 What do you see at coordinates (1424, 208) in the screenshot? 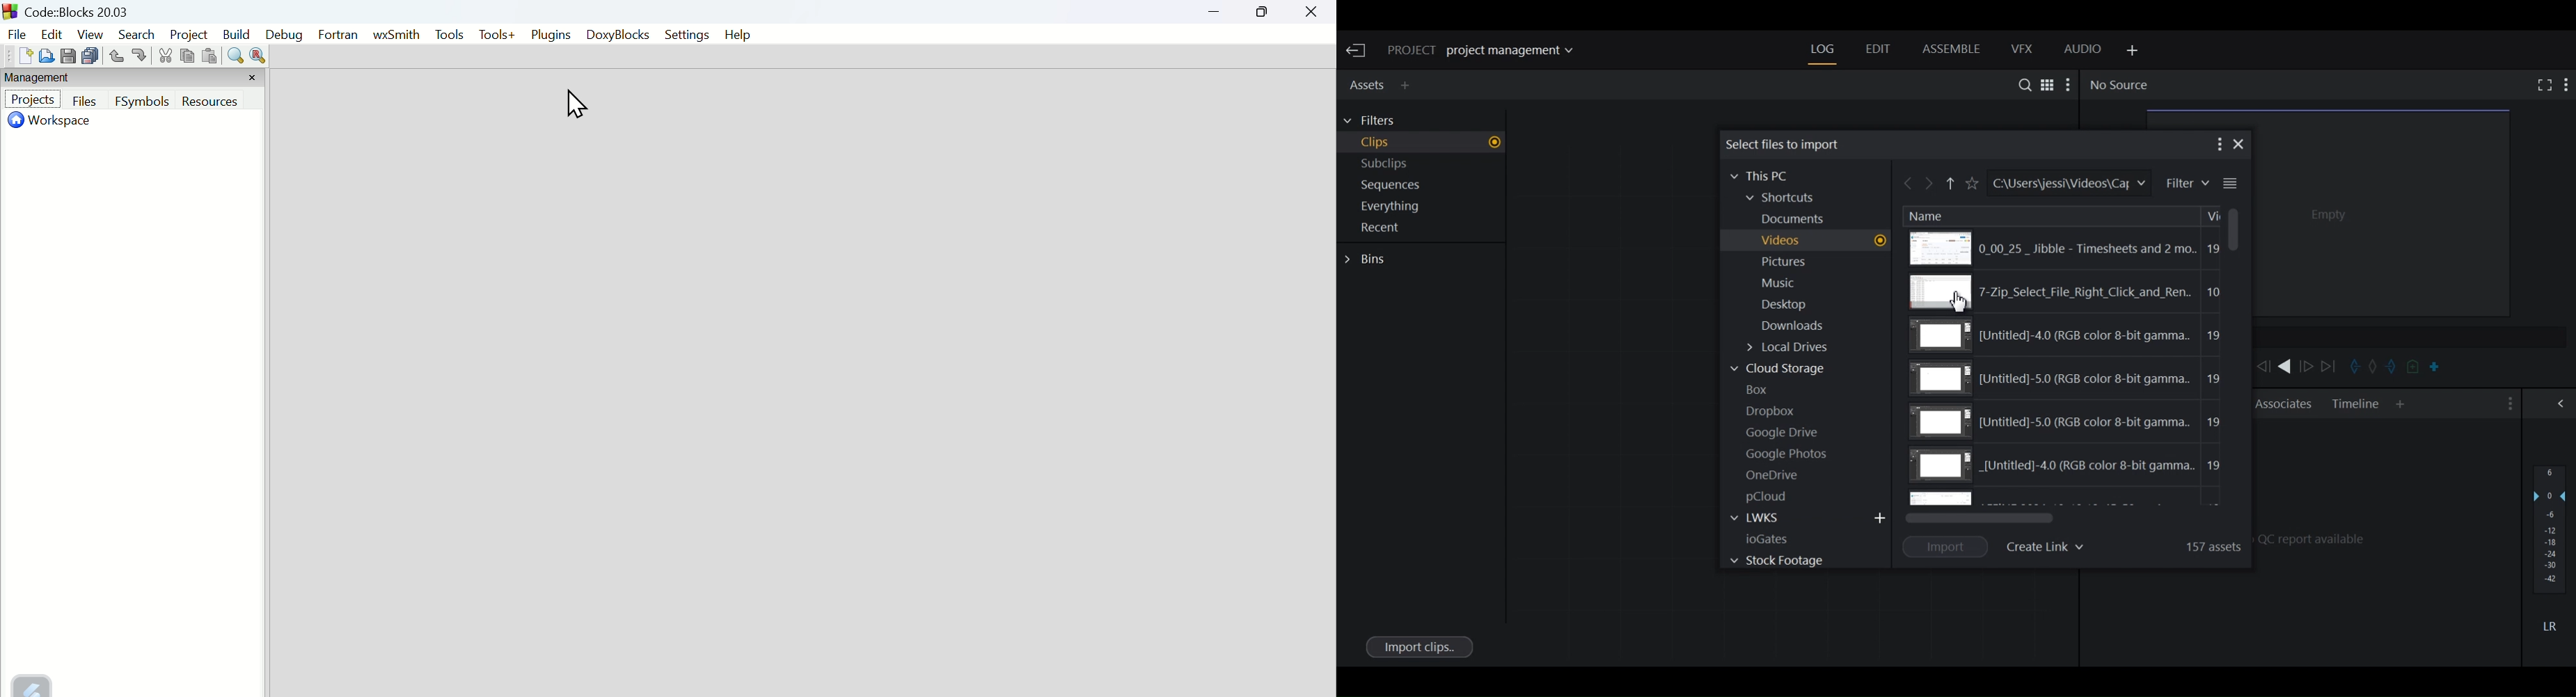
I see `Show everything in current project` at bounding box center [1424, 208].